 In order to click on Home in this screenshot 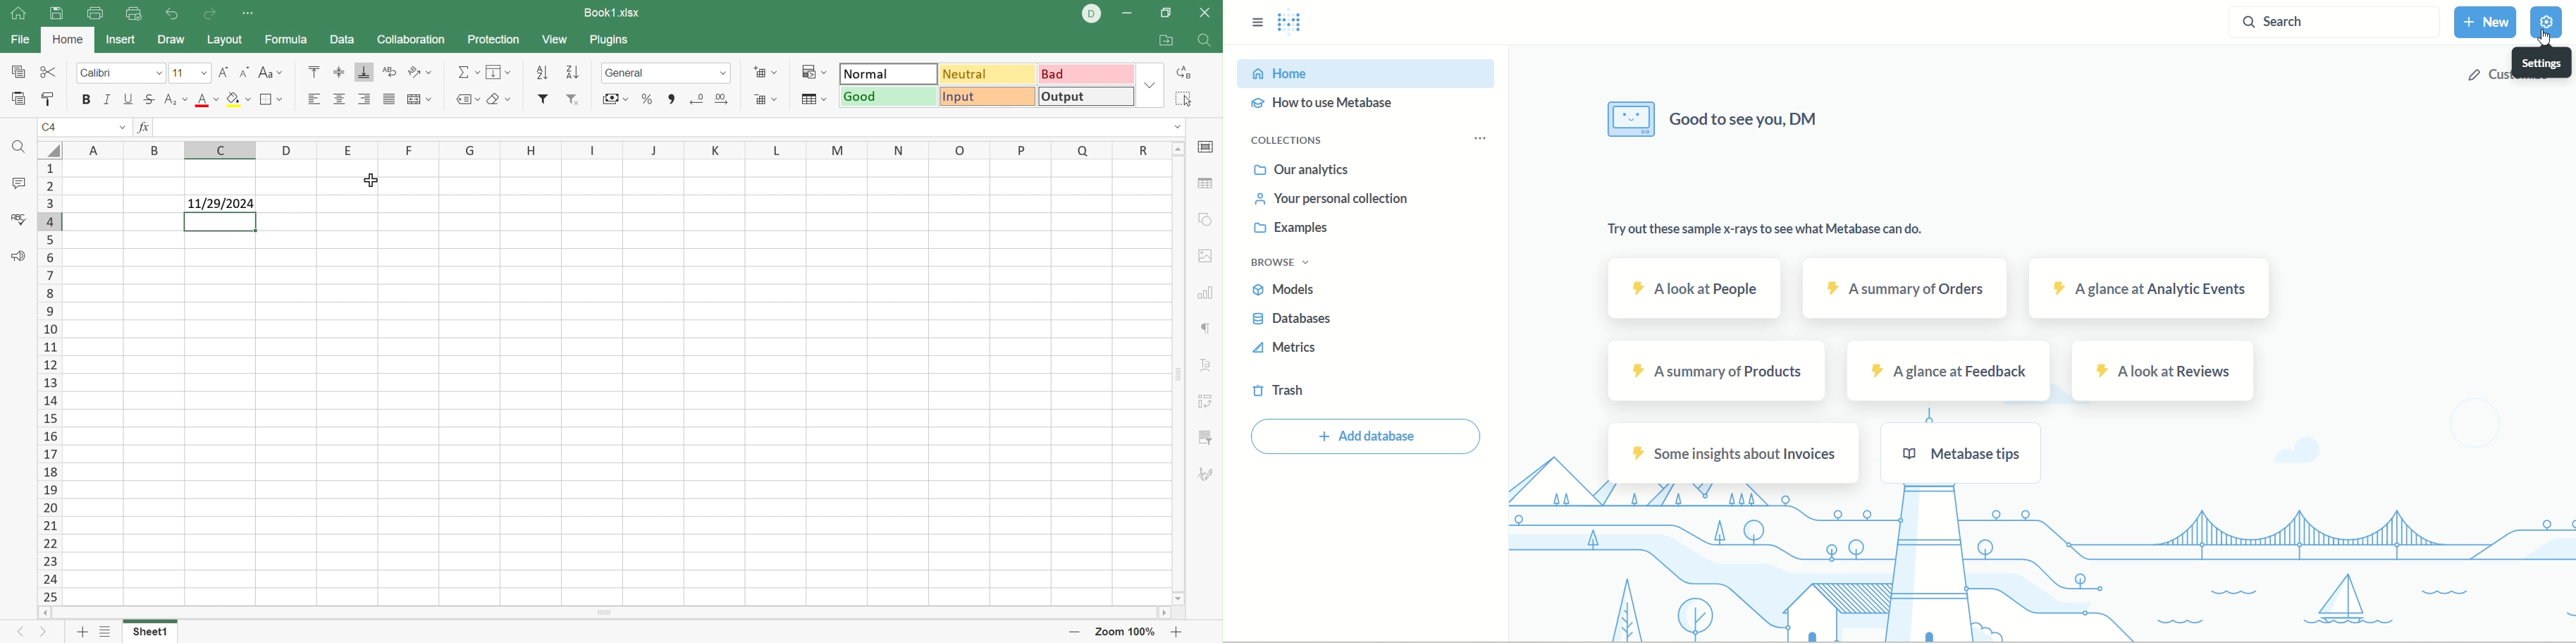, I will do `click(67, 41)`.